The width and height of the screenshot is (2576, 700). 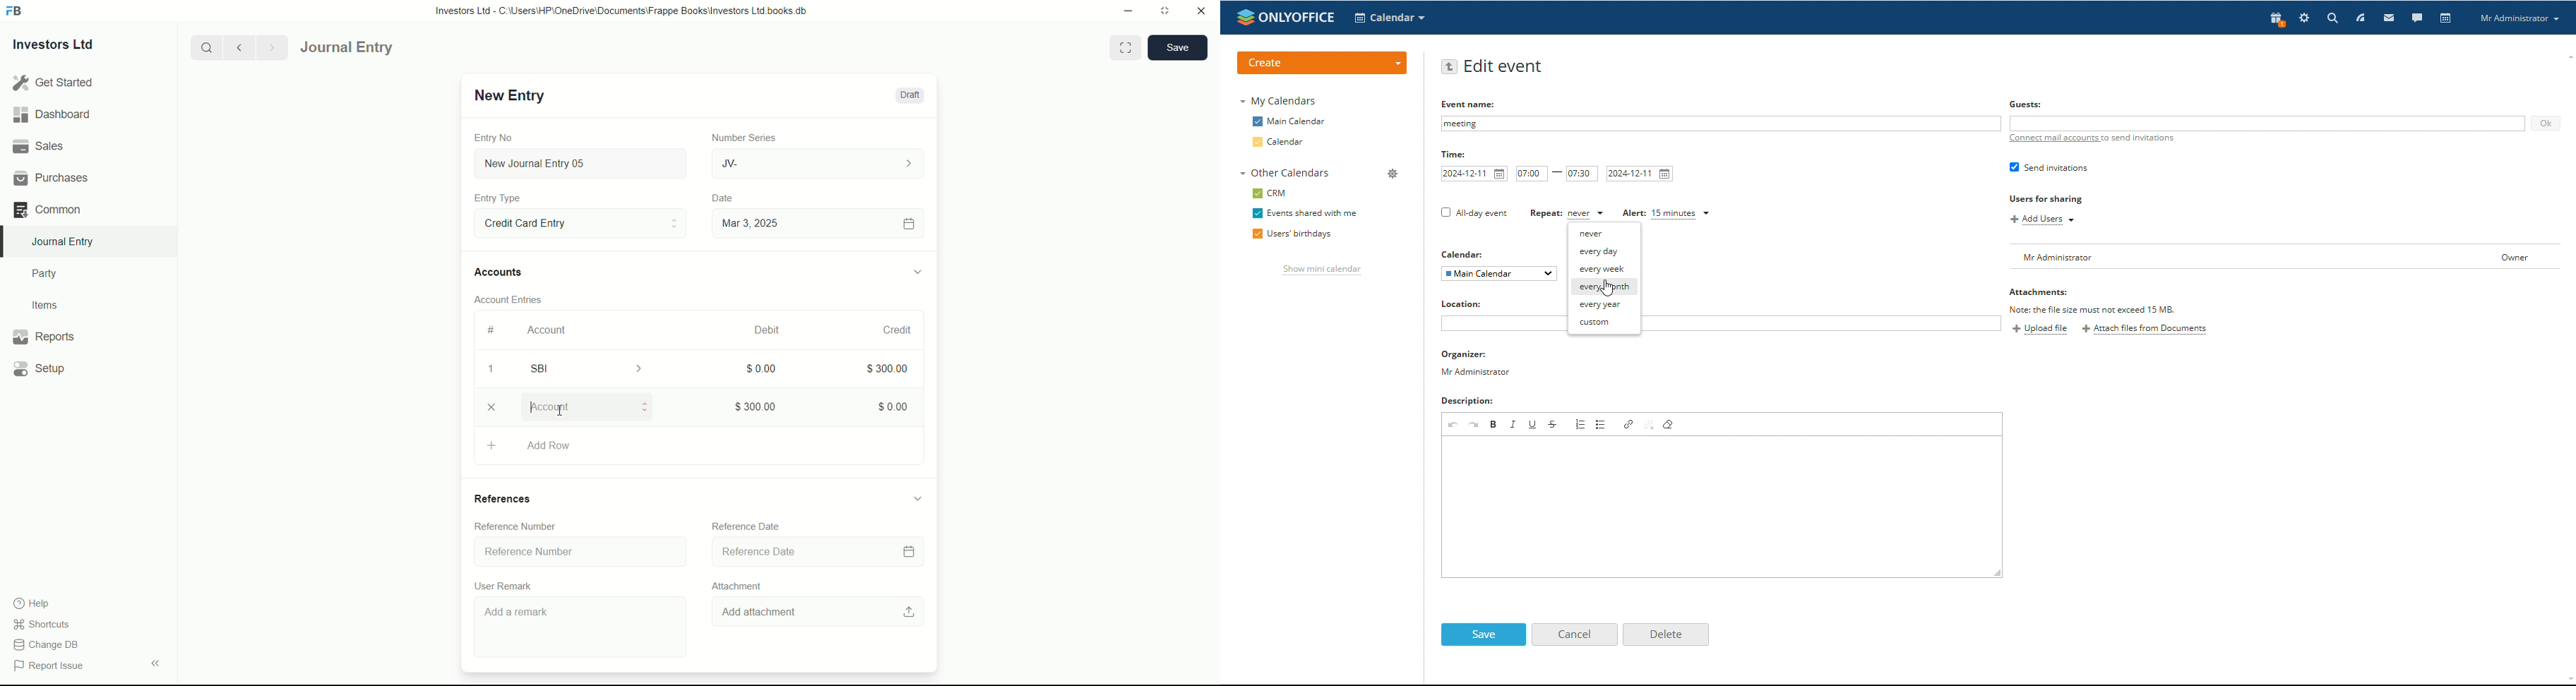 I want to click on Account, so click(x=588, y=407).